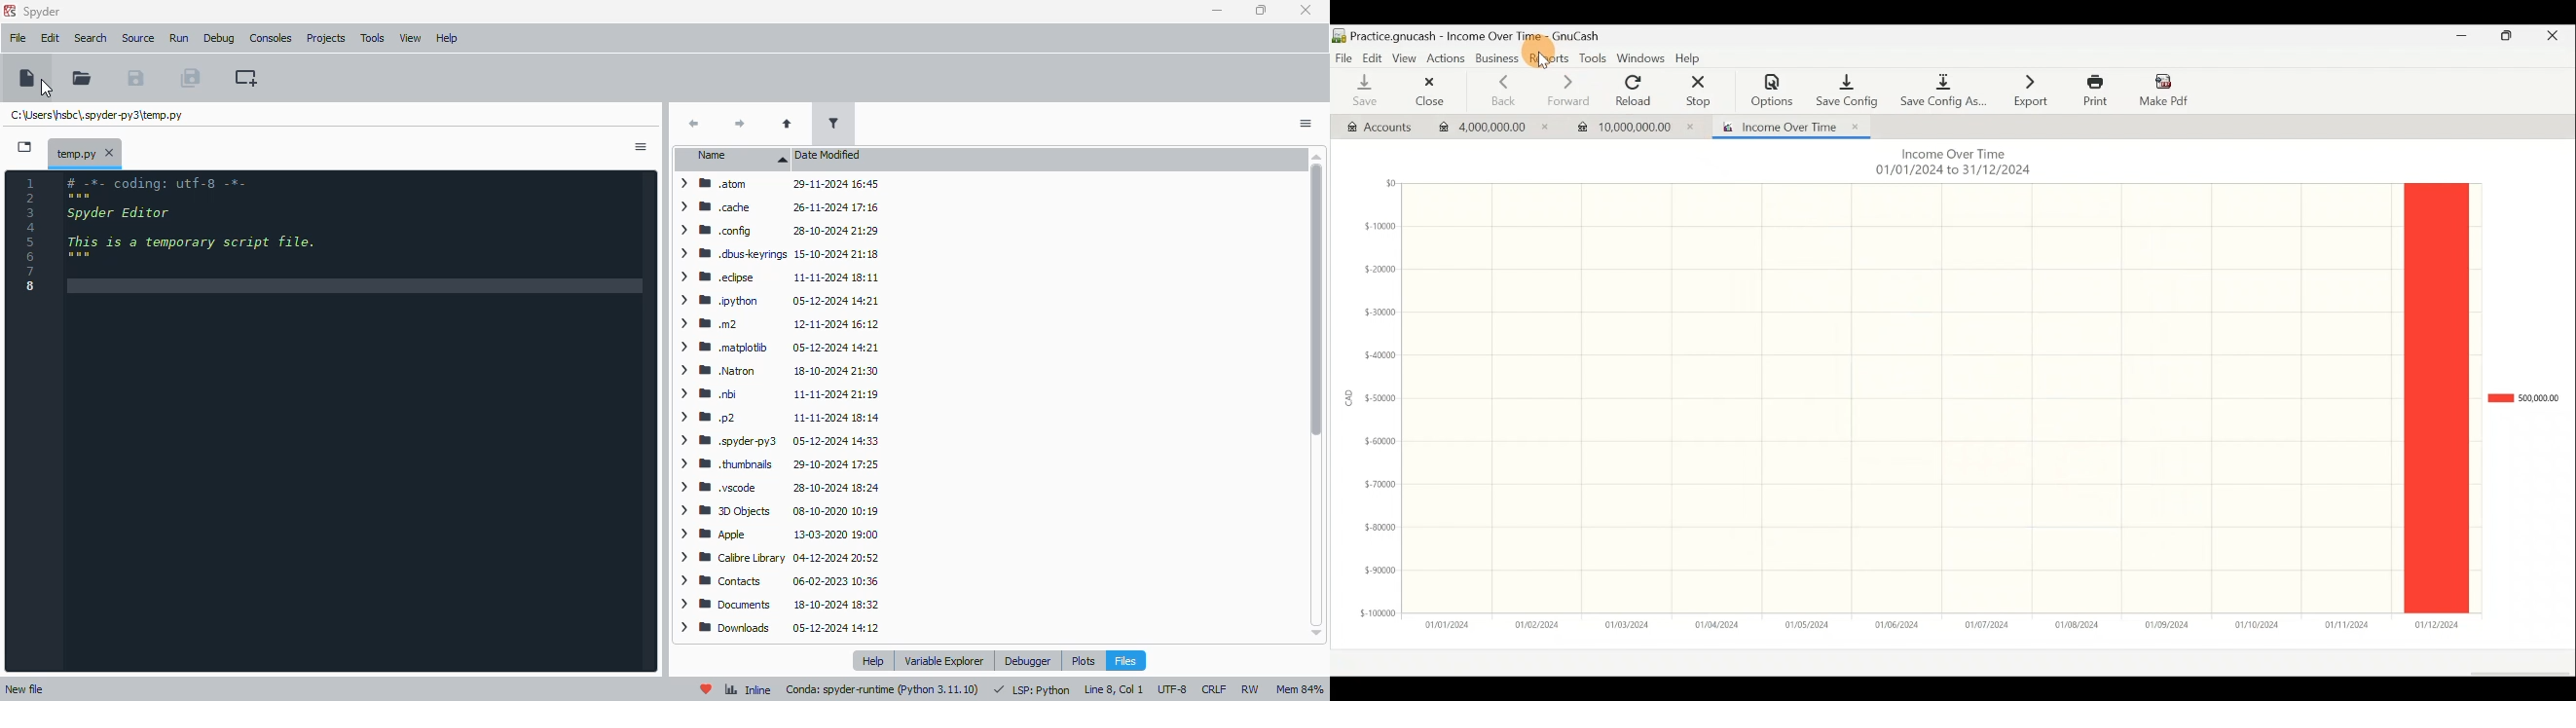 The image size is (2576, 728). Describe the element at coordinates (1501, 91) in the screenshot. I see `Back` at that location.